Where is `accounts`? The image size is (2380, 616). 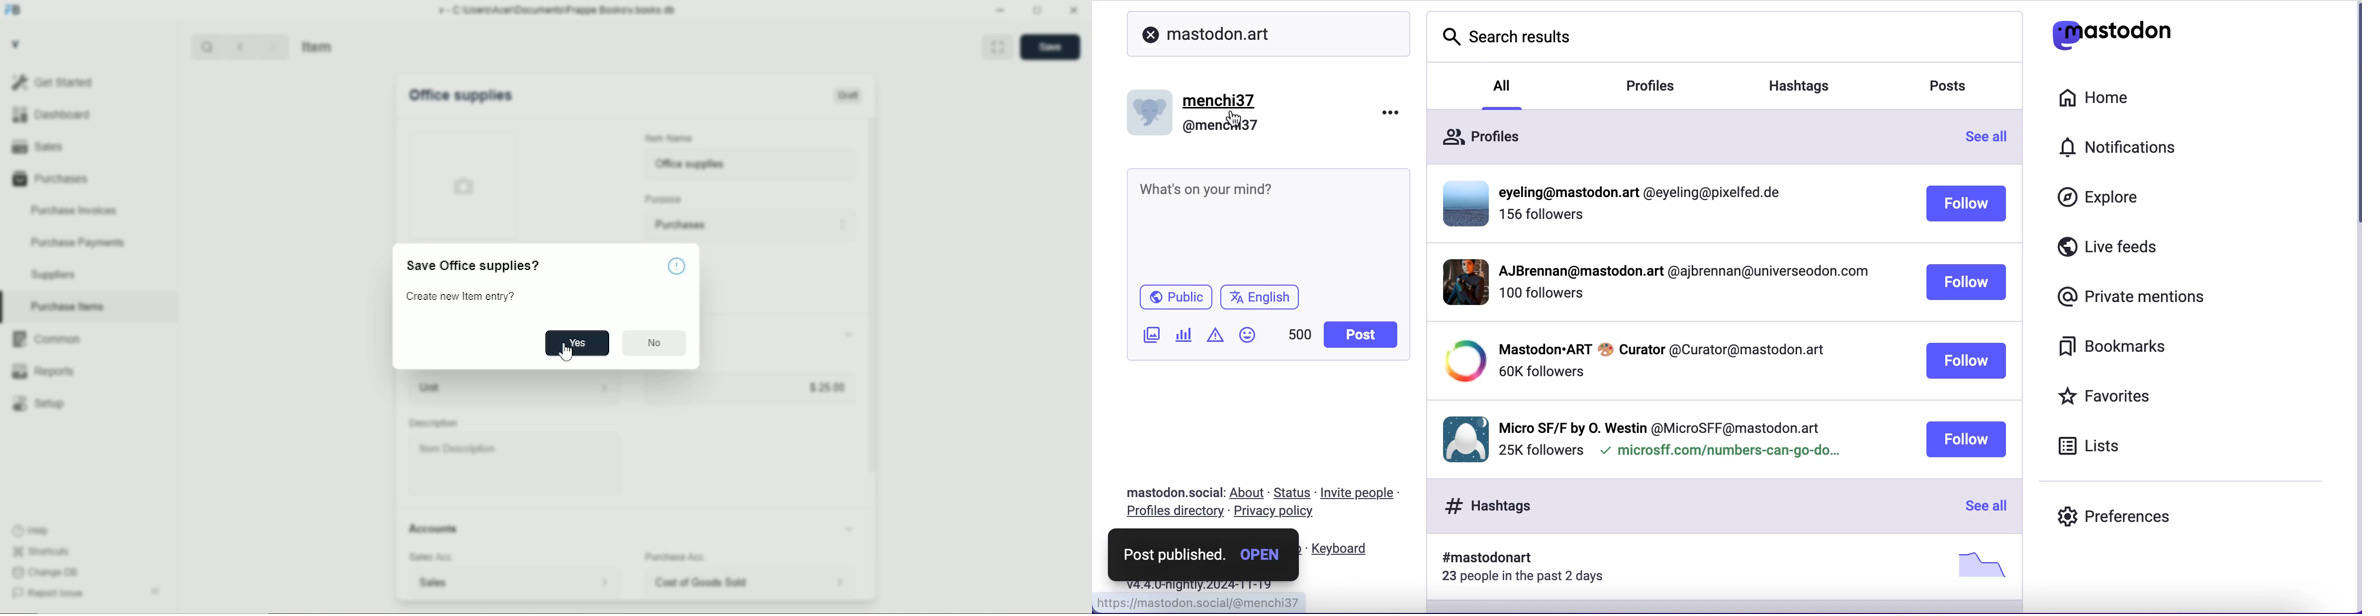
accounts is located at coordinates (433, 528).